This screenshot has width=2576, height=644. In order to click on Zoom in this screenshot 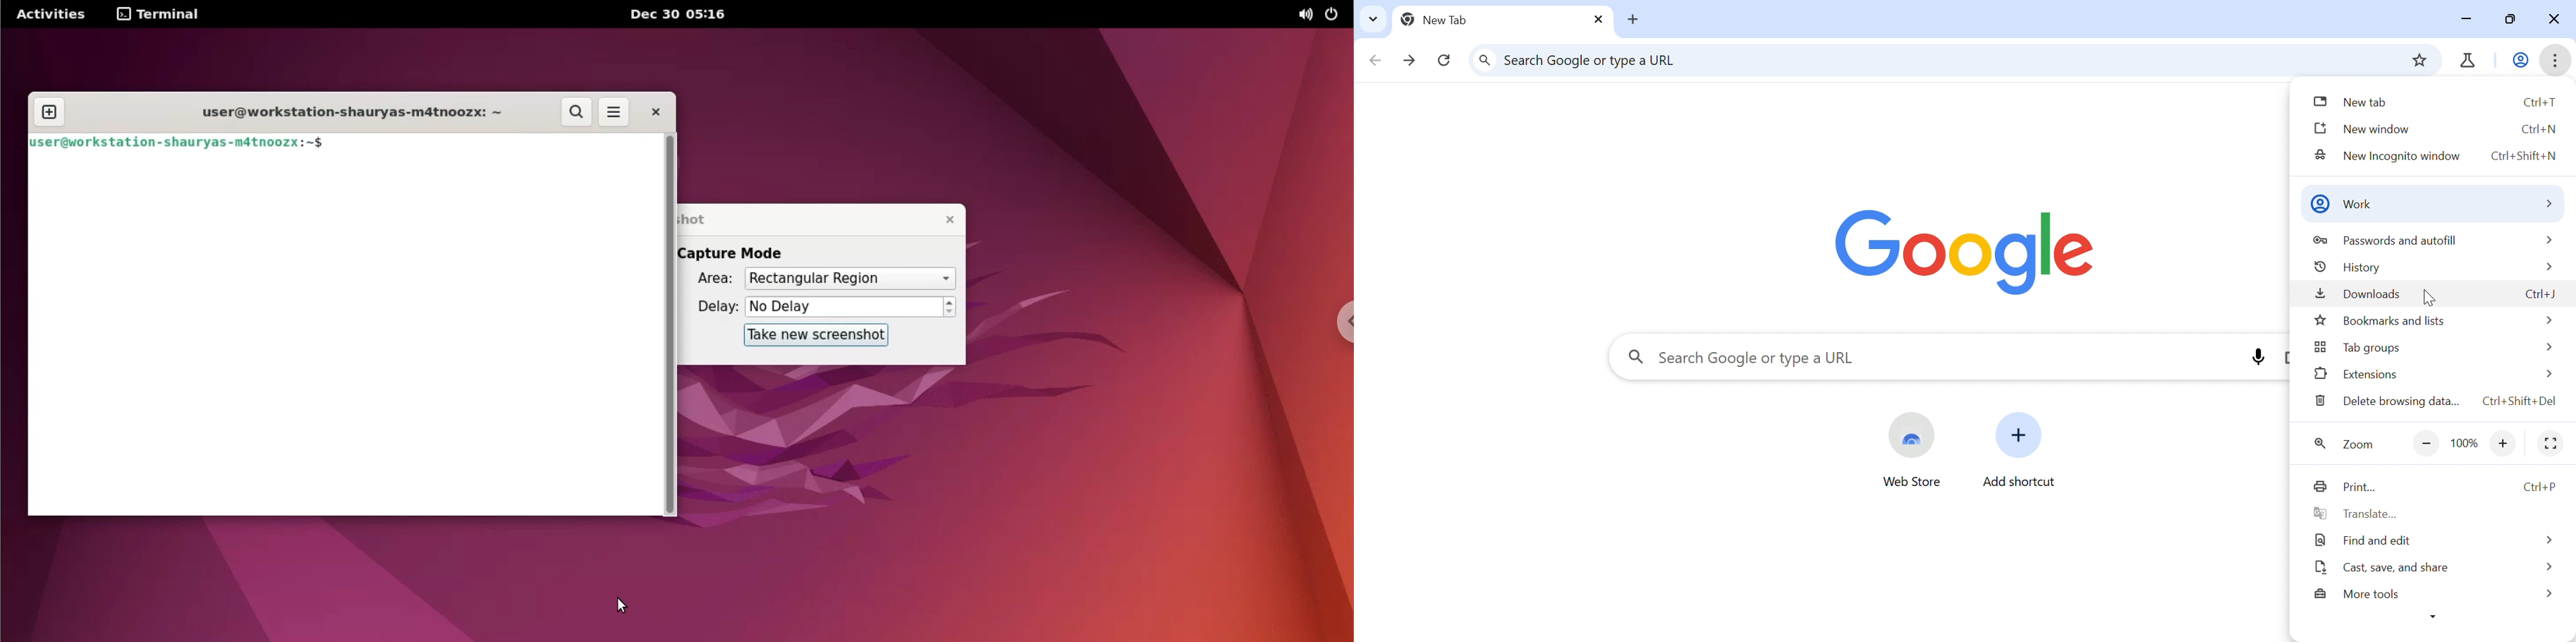, I will do `click(2346, 446)`.